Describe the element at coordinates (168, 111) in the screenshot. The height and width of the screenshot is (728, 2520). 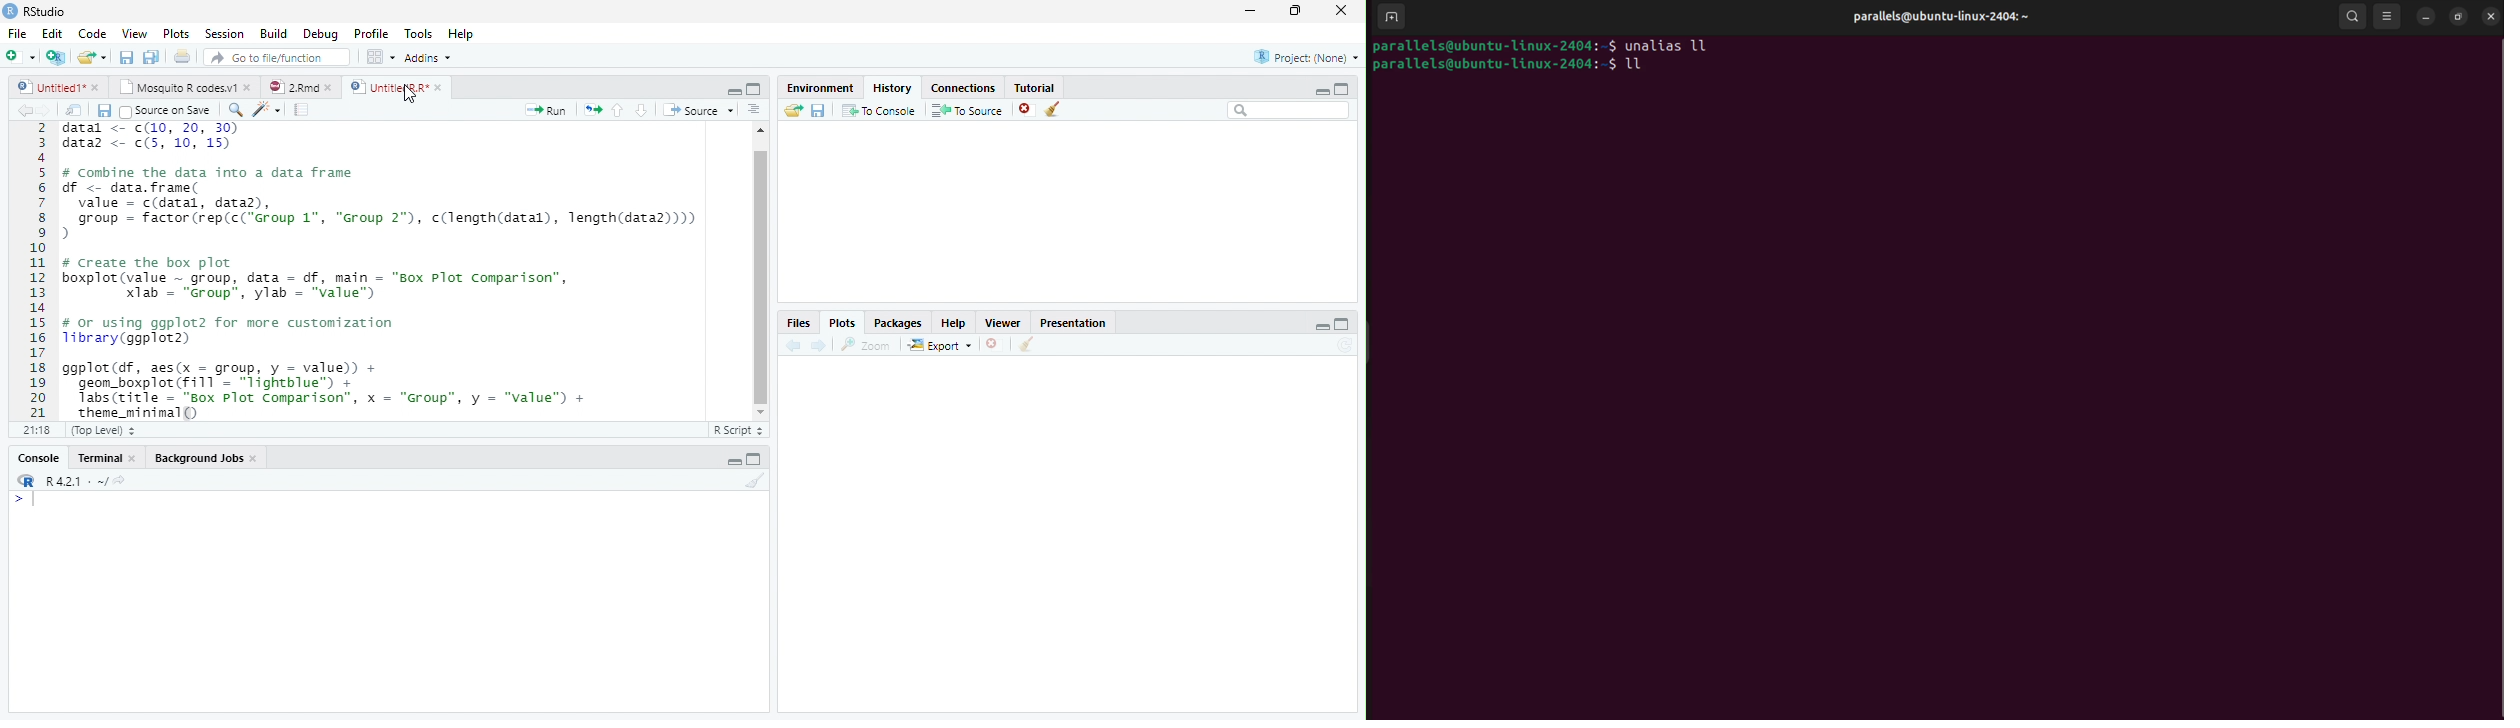
I see `Source on Save` at that location.